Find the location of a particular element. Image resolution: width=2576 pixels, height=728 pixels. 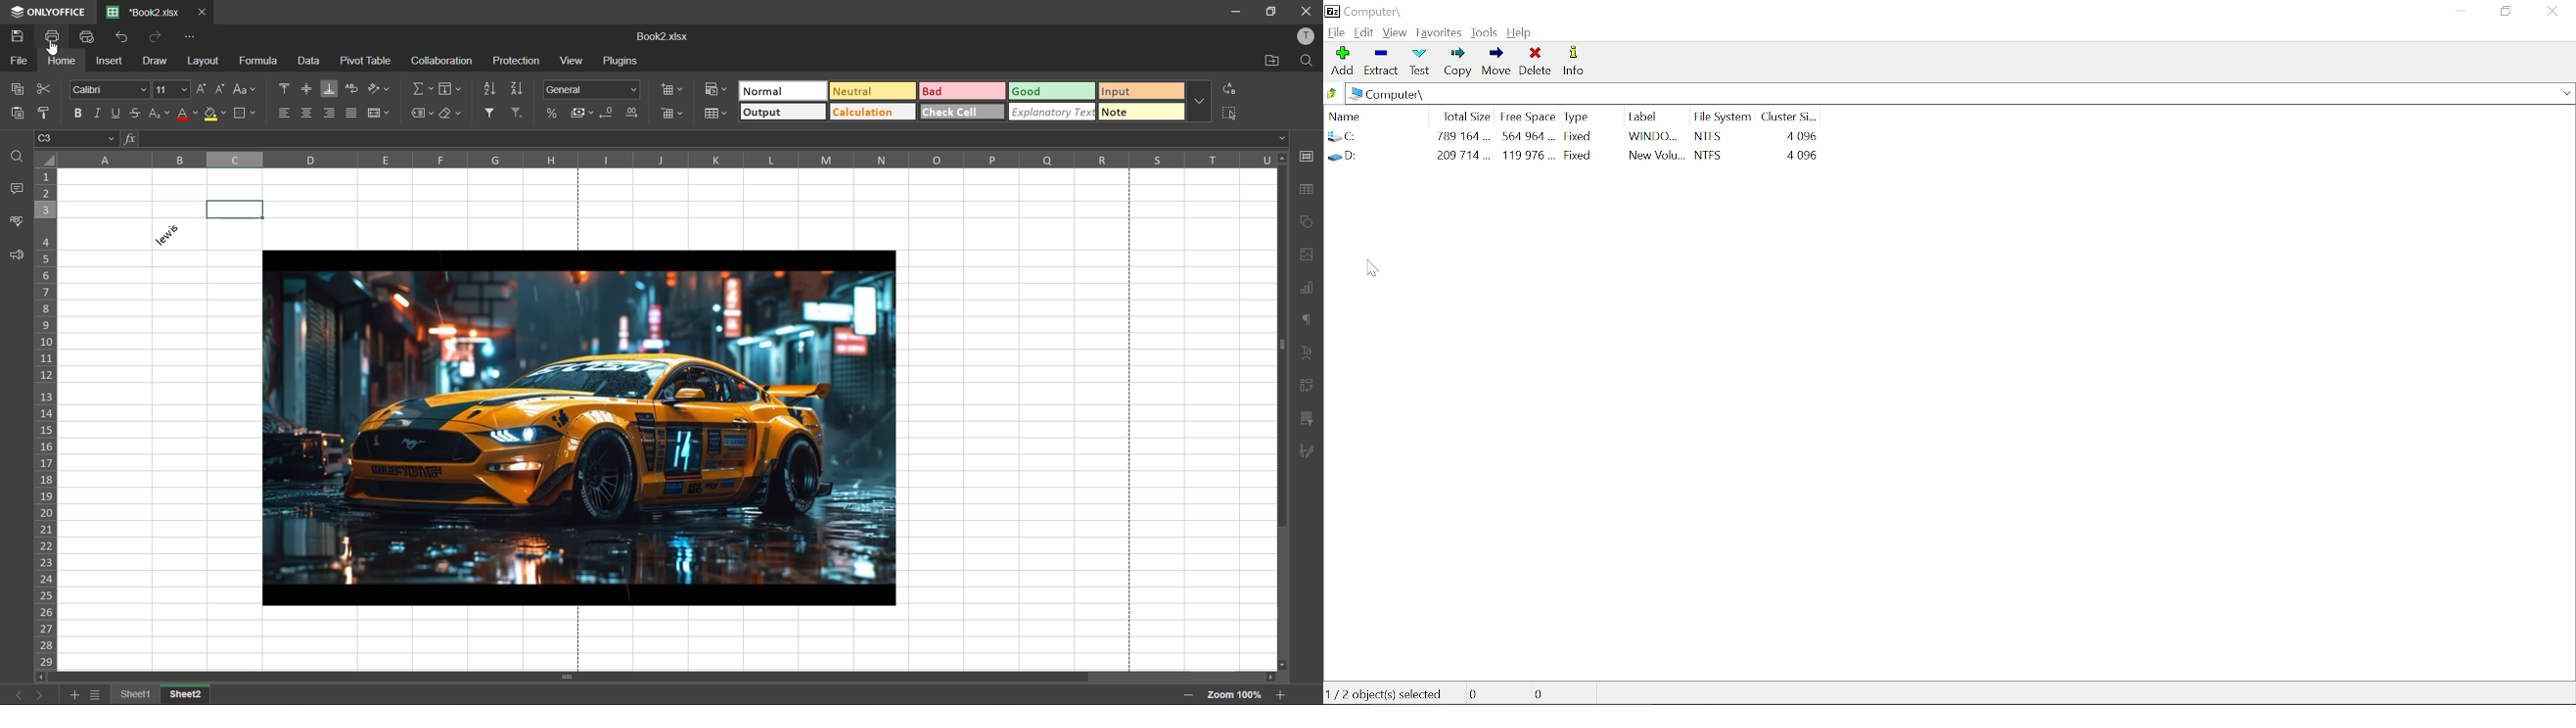

sub/superscript is located at coordinates (156, 112).